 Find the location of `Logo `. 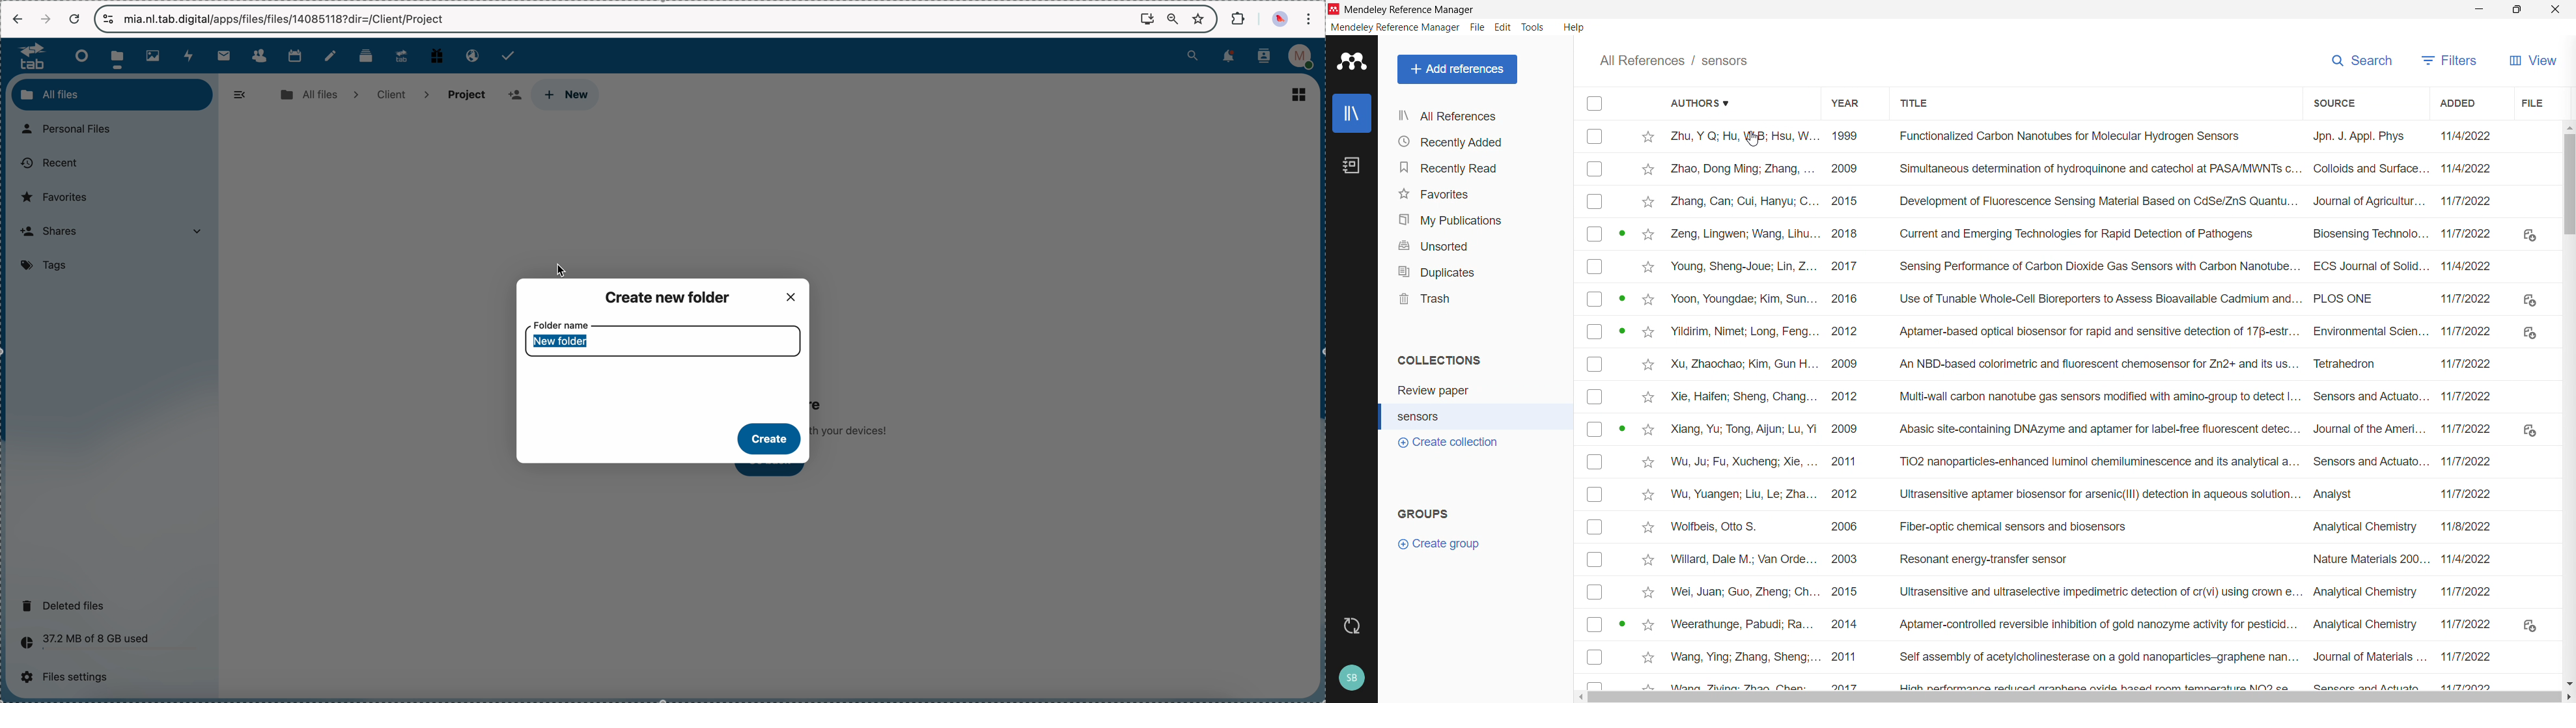

Logo  is located at coordinates (1352, 61).